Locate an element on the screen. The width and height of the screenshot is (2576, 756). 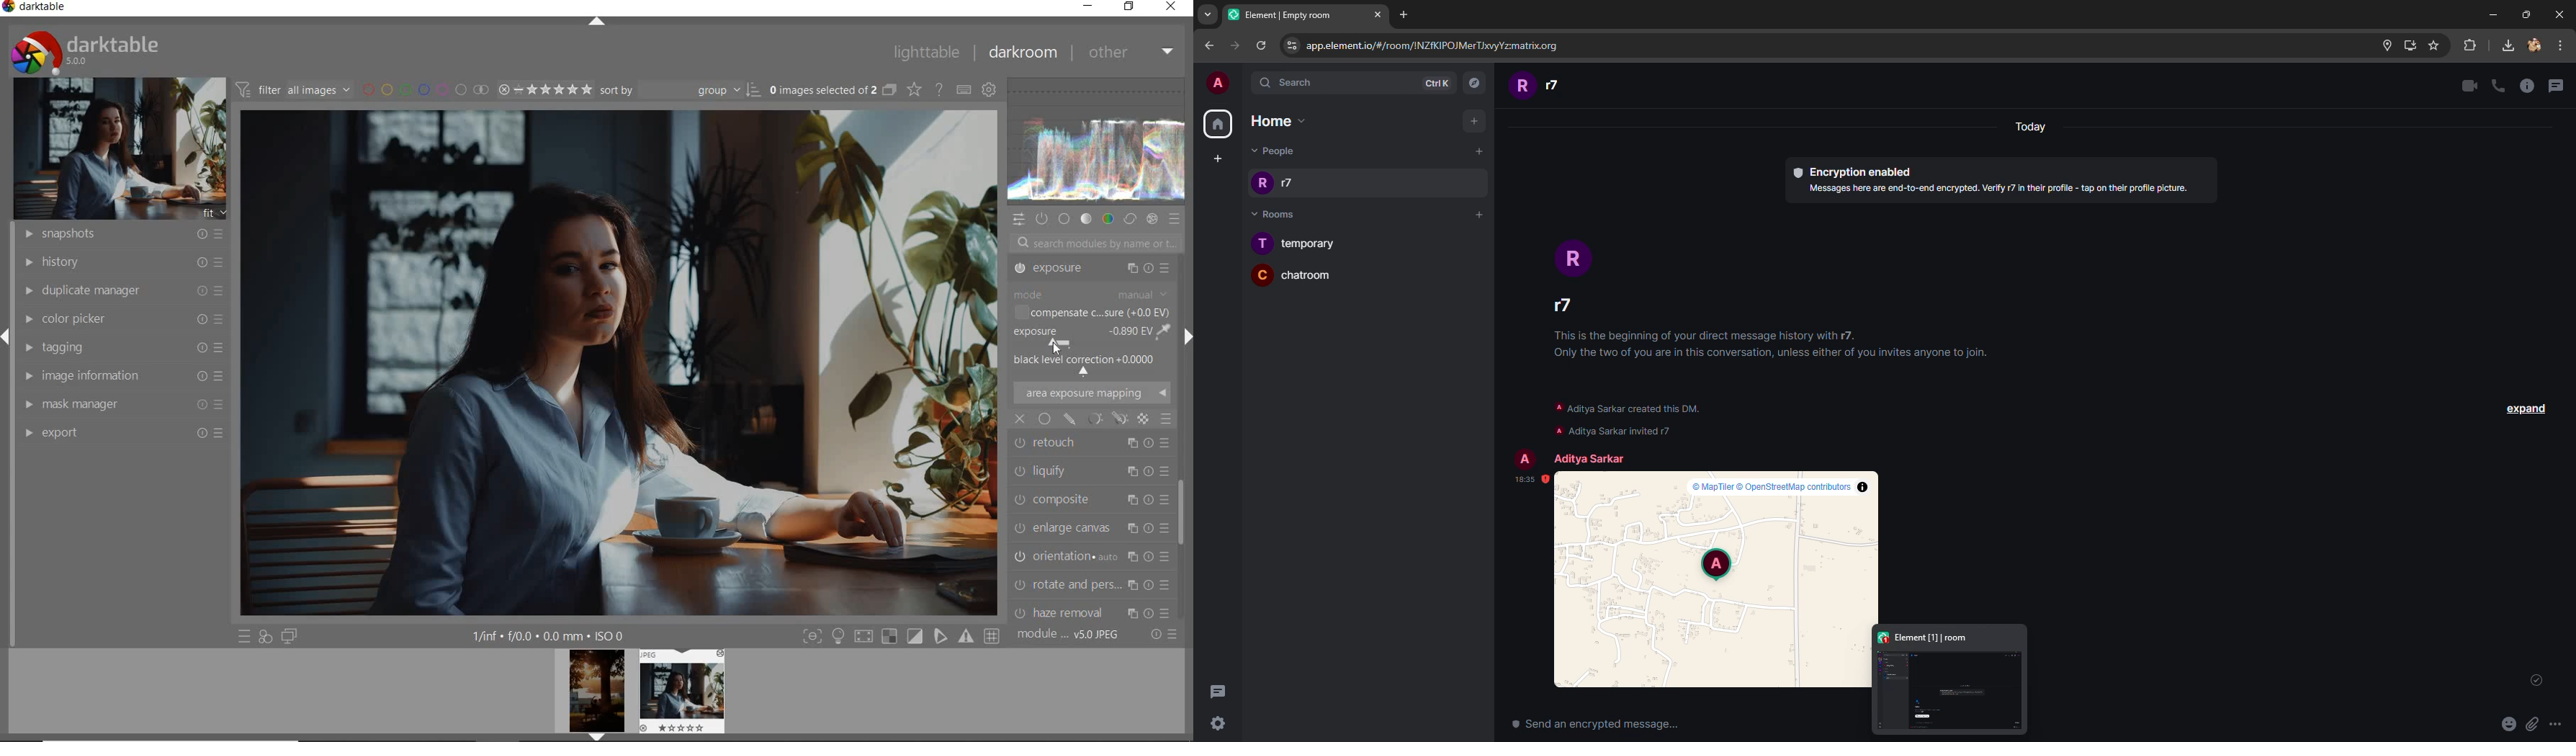
CHANGE TYPE OF OVERRELAY is located at coordinates (913, 89).